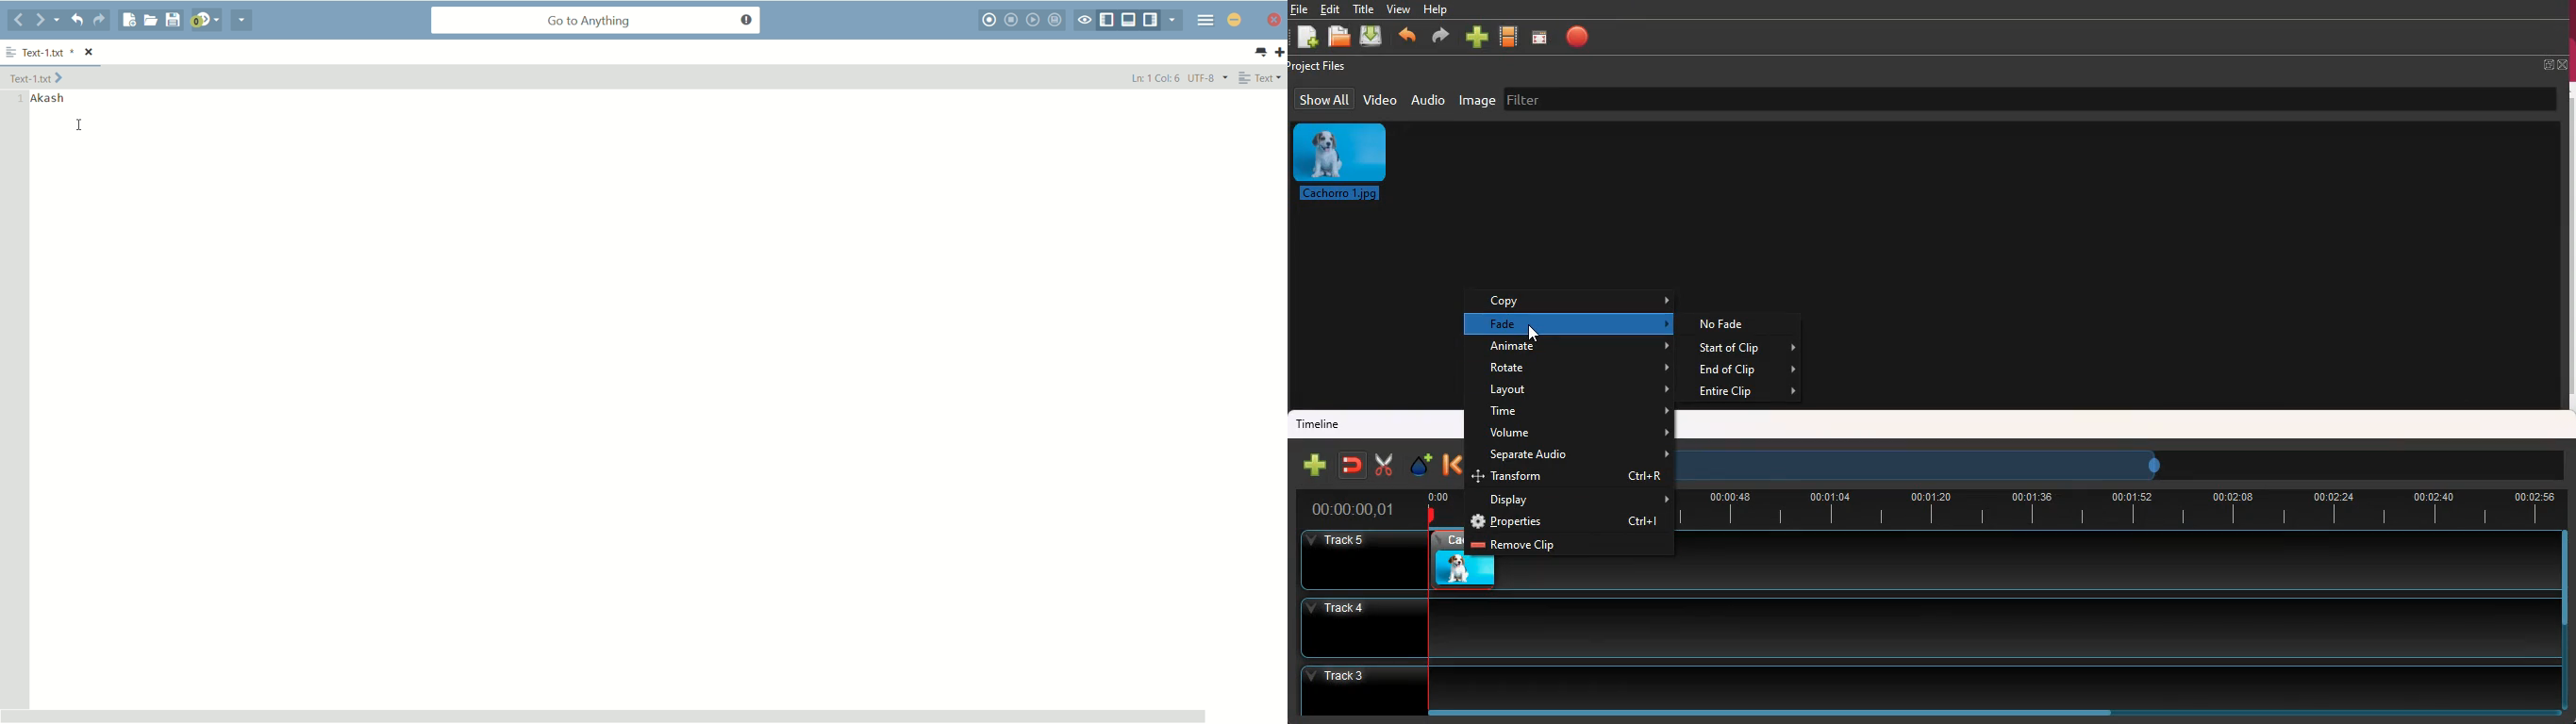 The height and width of the screenshot is (728, 2576). What do you see at coordinates (1748, 348) in the screenshot?
I see `start of clip` at bounding box center [1748, 348].